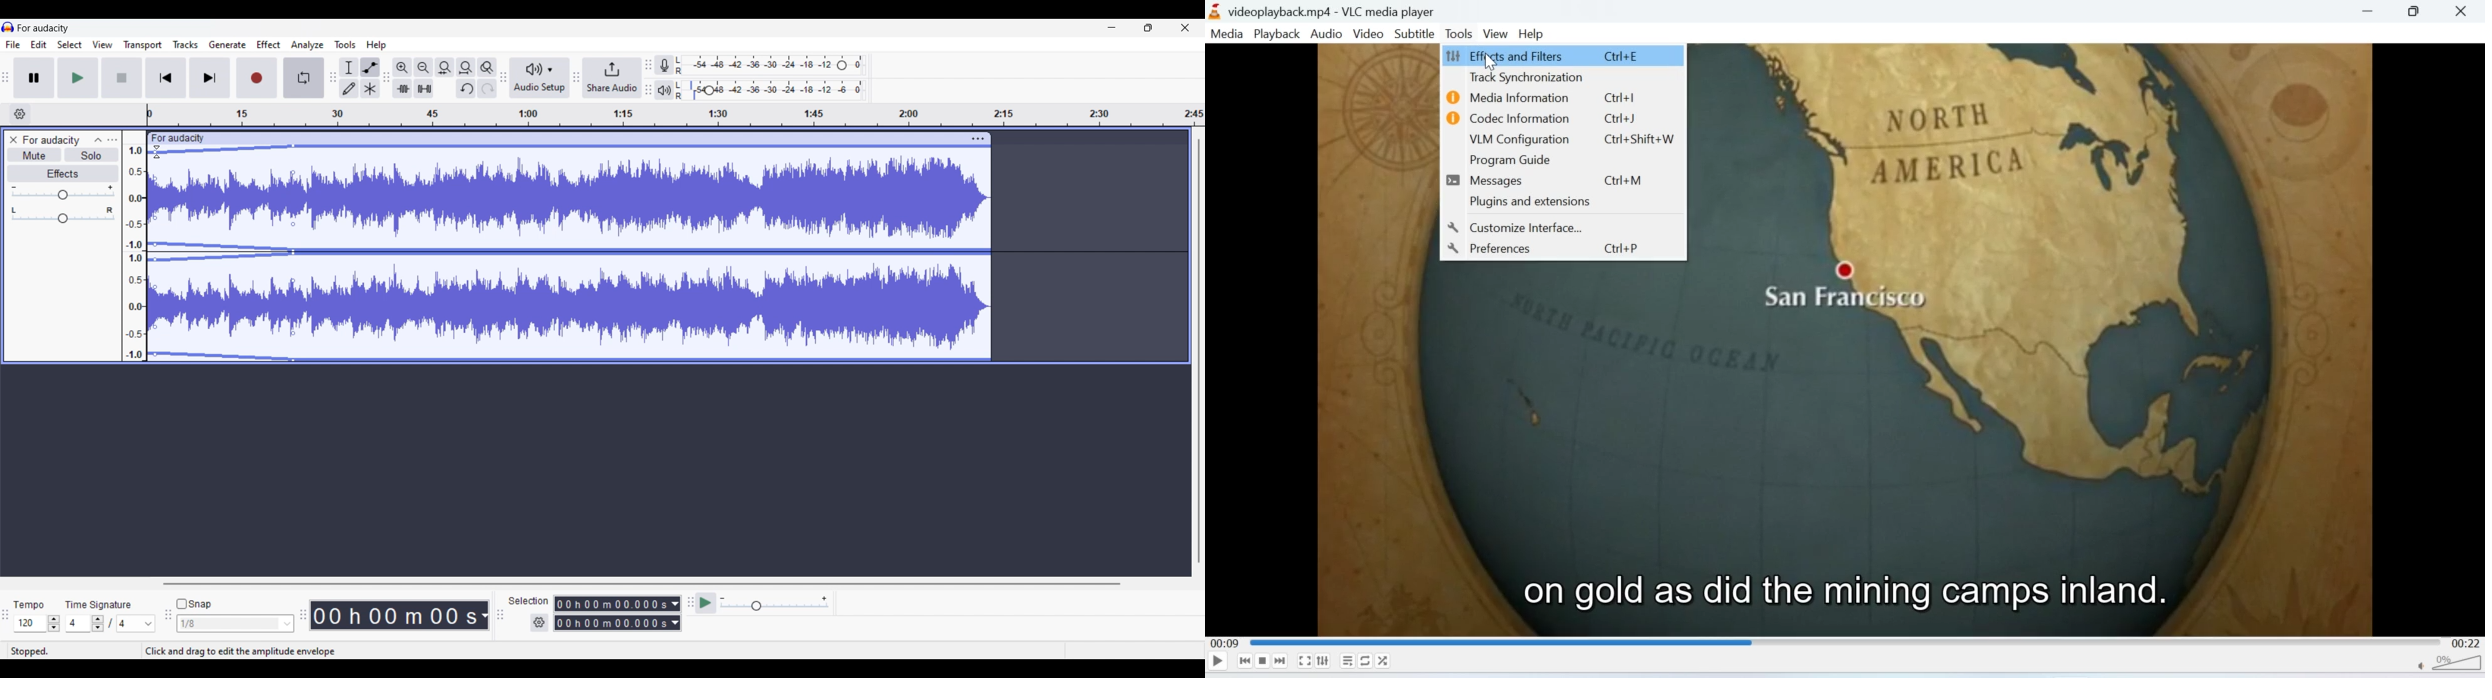 This screenshot has width=2492, height=700. What do you see at coordinates (269, 44) in the screenshot?
I see `Effect` at bounding box center [269, 44].